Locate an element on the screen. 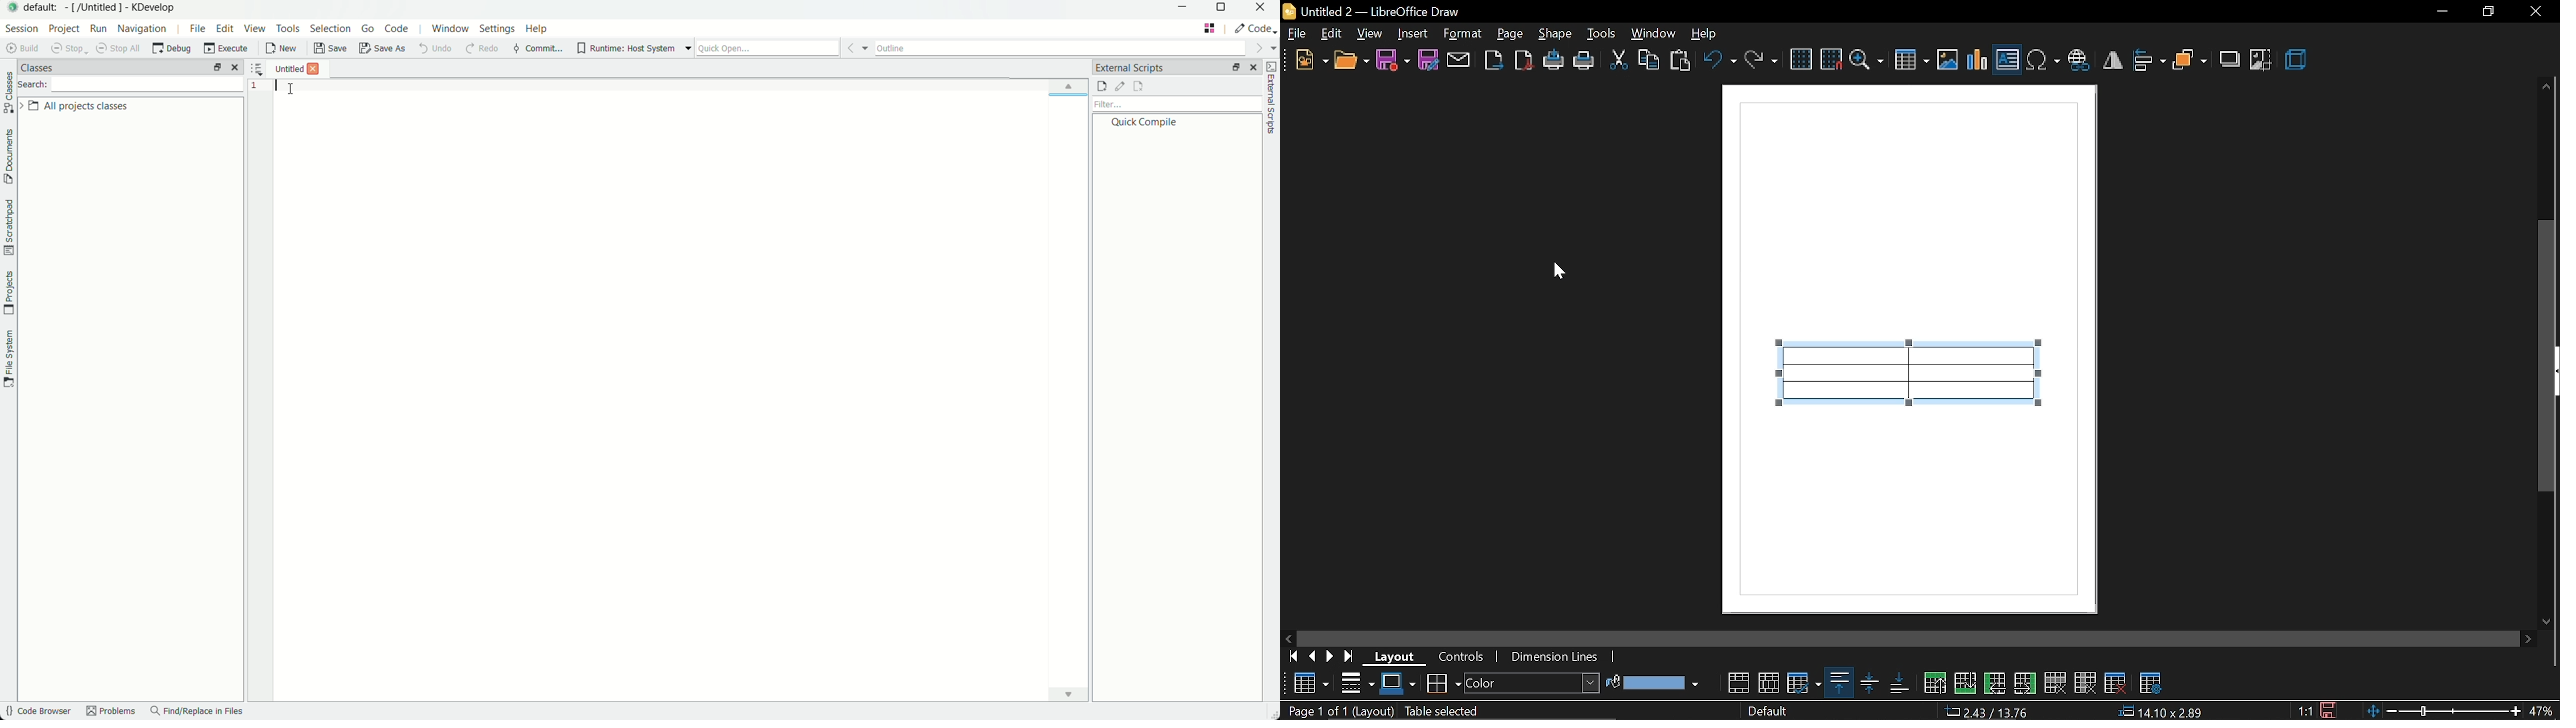 The image size is (2576, 728). shadow is located at coordinates (2229, 61).